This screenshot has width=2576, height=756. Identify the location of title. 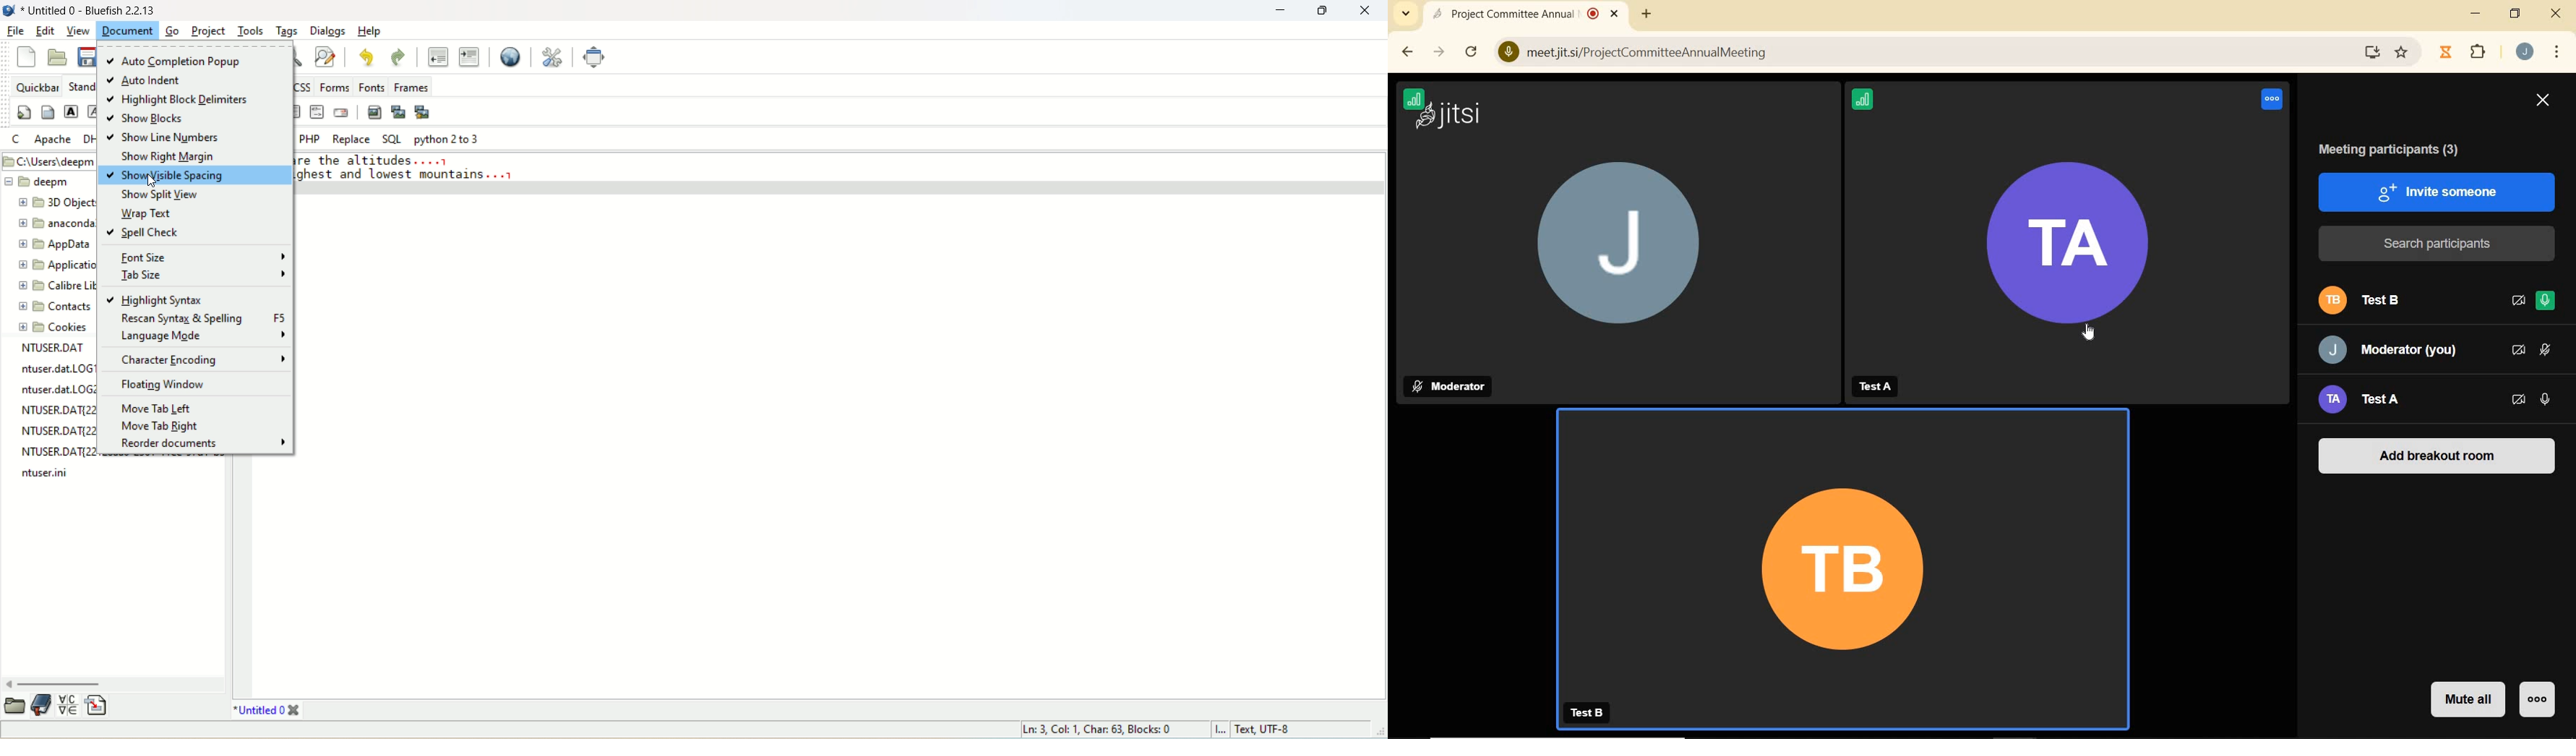
(265, 711).